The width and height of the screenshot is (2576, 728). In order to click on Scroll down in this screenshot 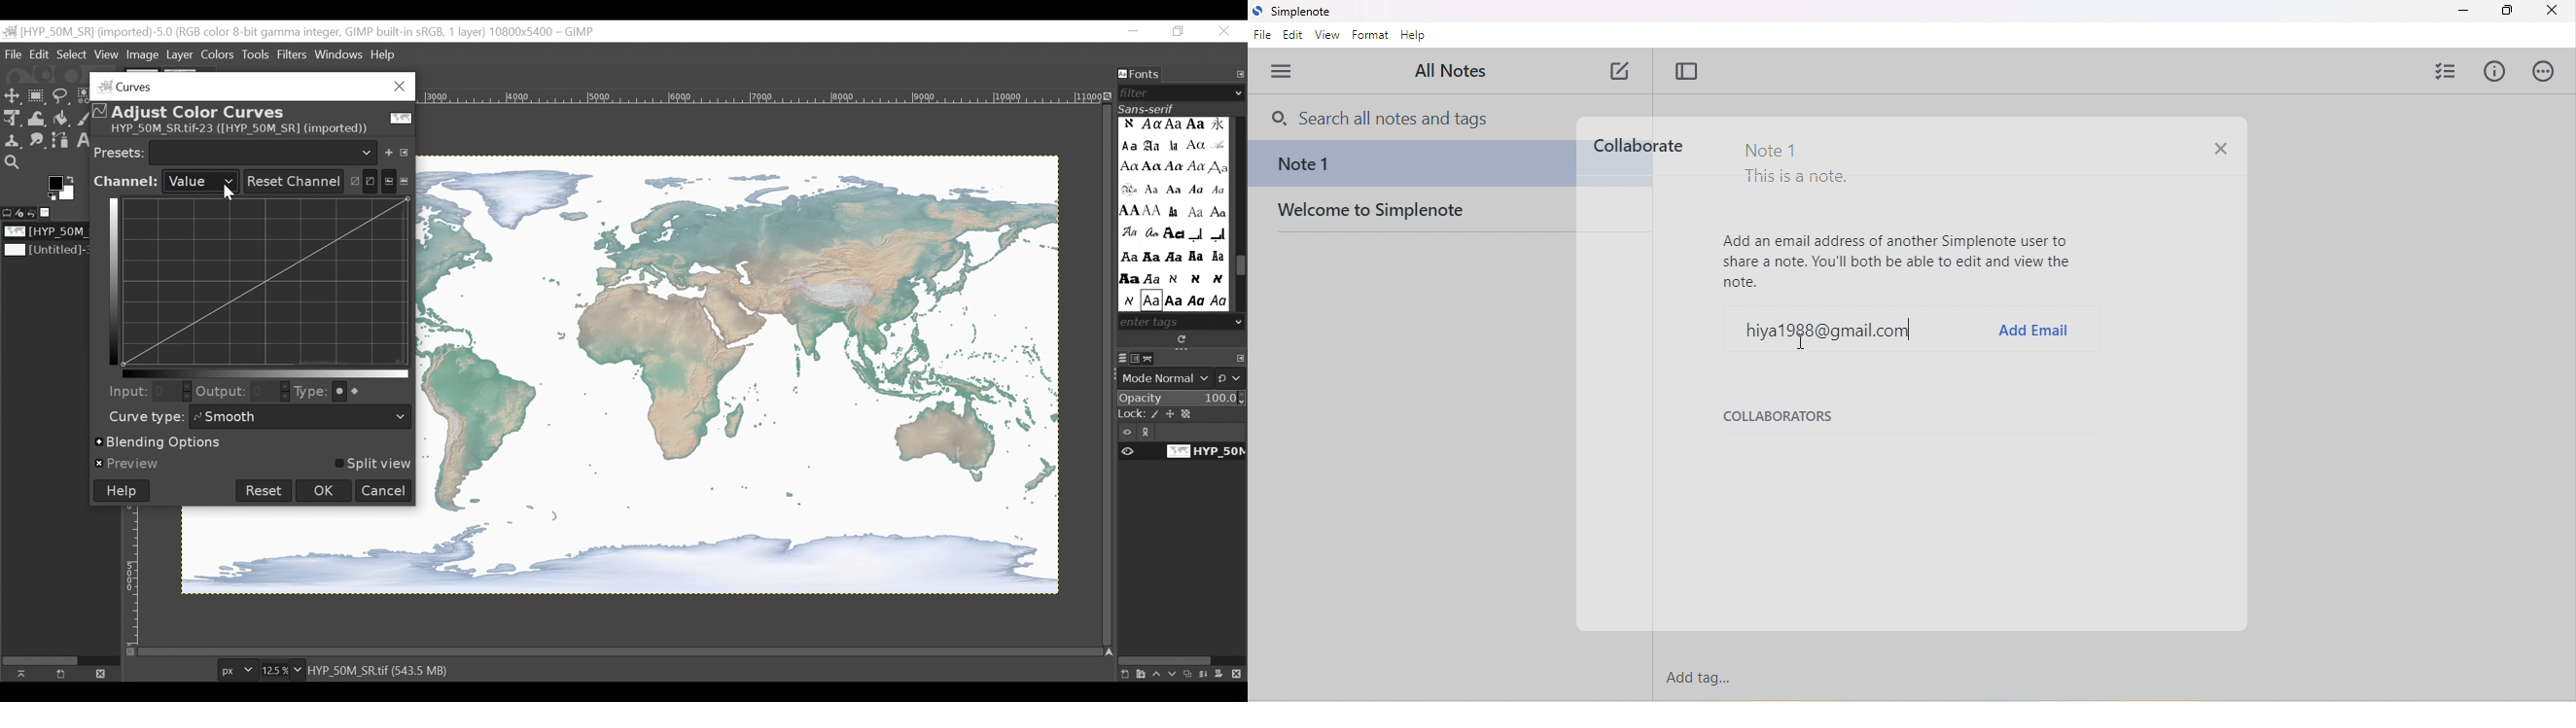, I will do `click(1240, 321)`.